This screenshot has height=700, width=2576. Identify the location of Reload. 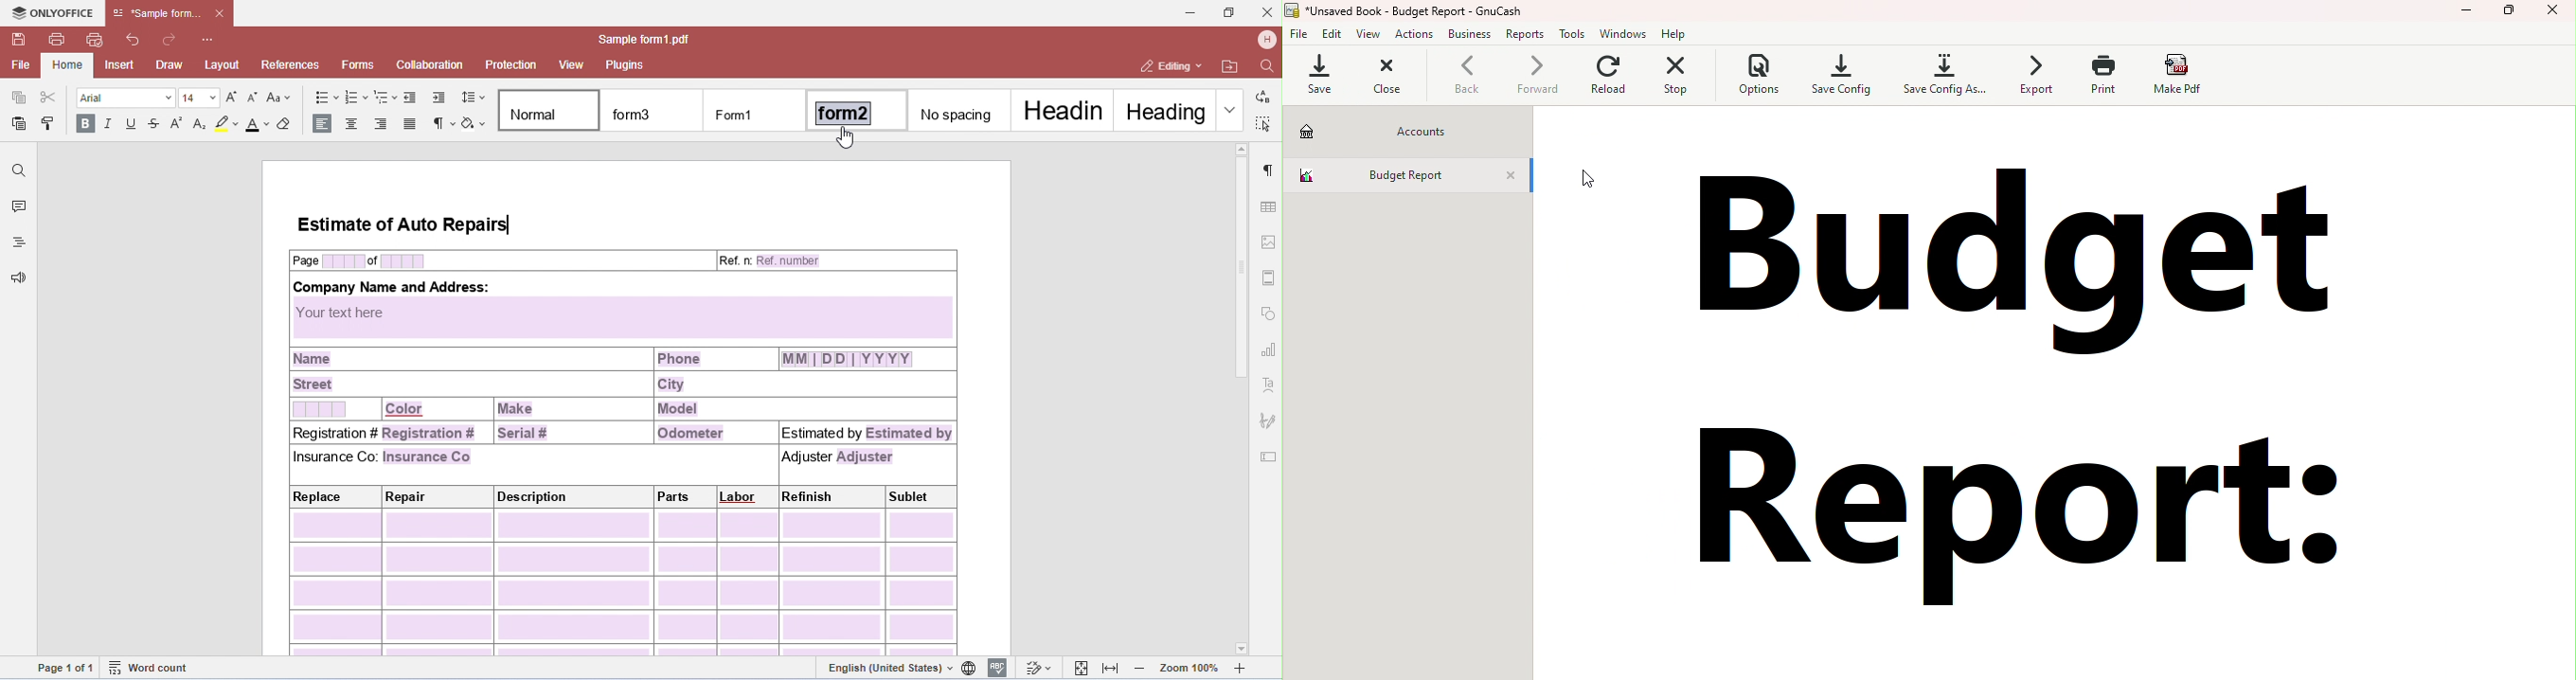
(1608, 79).